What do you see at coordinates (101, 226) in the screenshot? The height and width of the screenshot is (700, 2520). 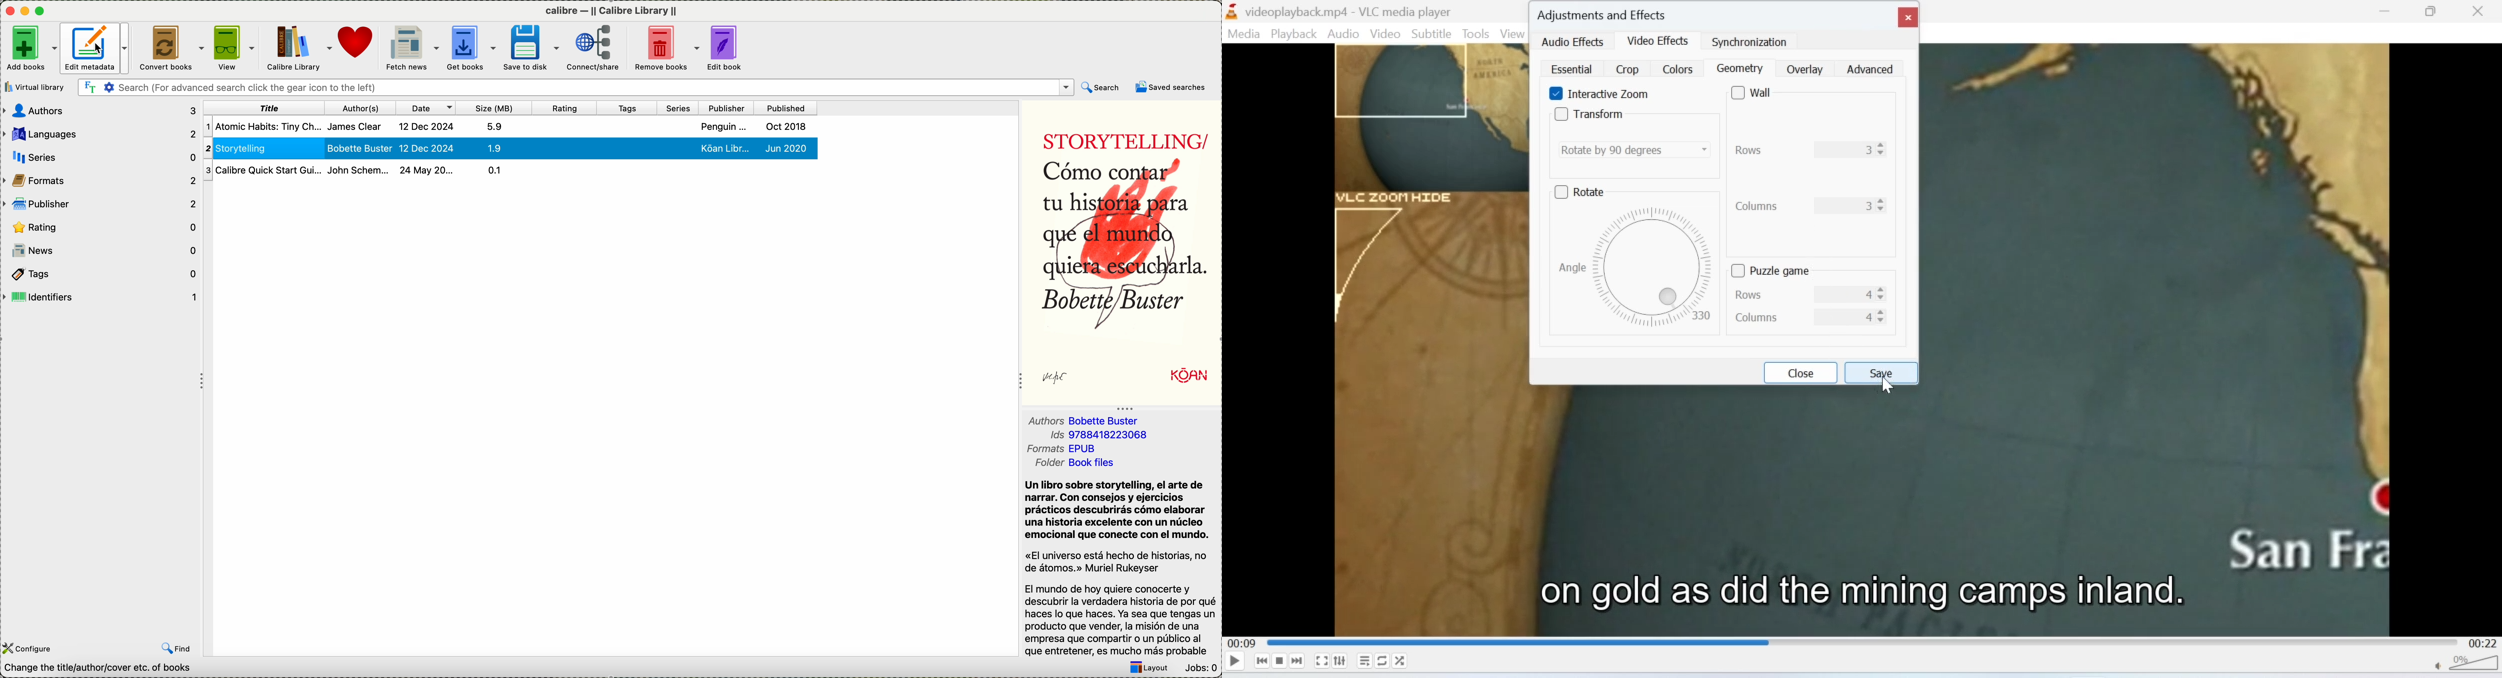 I see `rating` at bounding box center [101, 226].